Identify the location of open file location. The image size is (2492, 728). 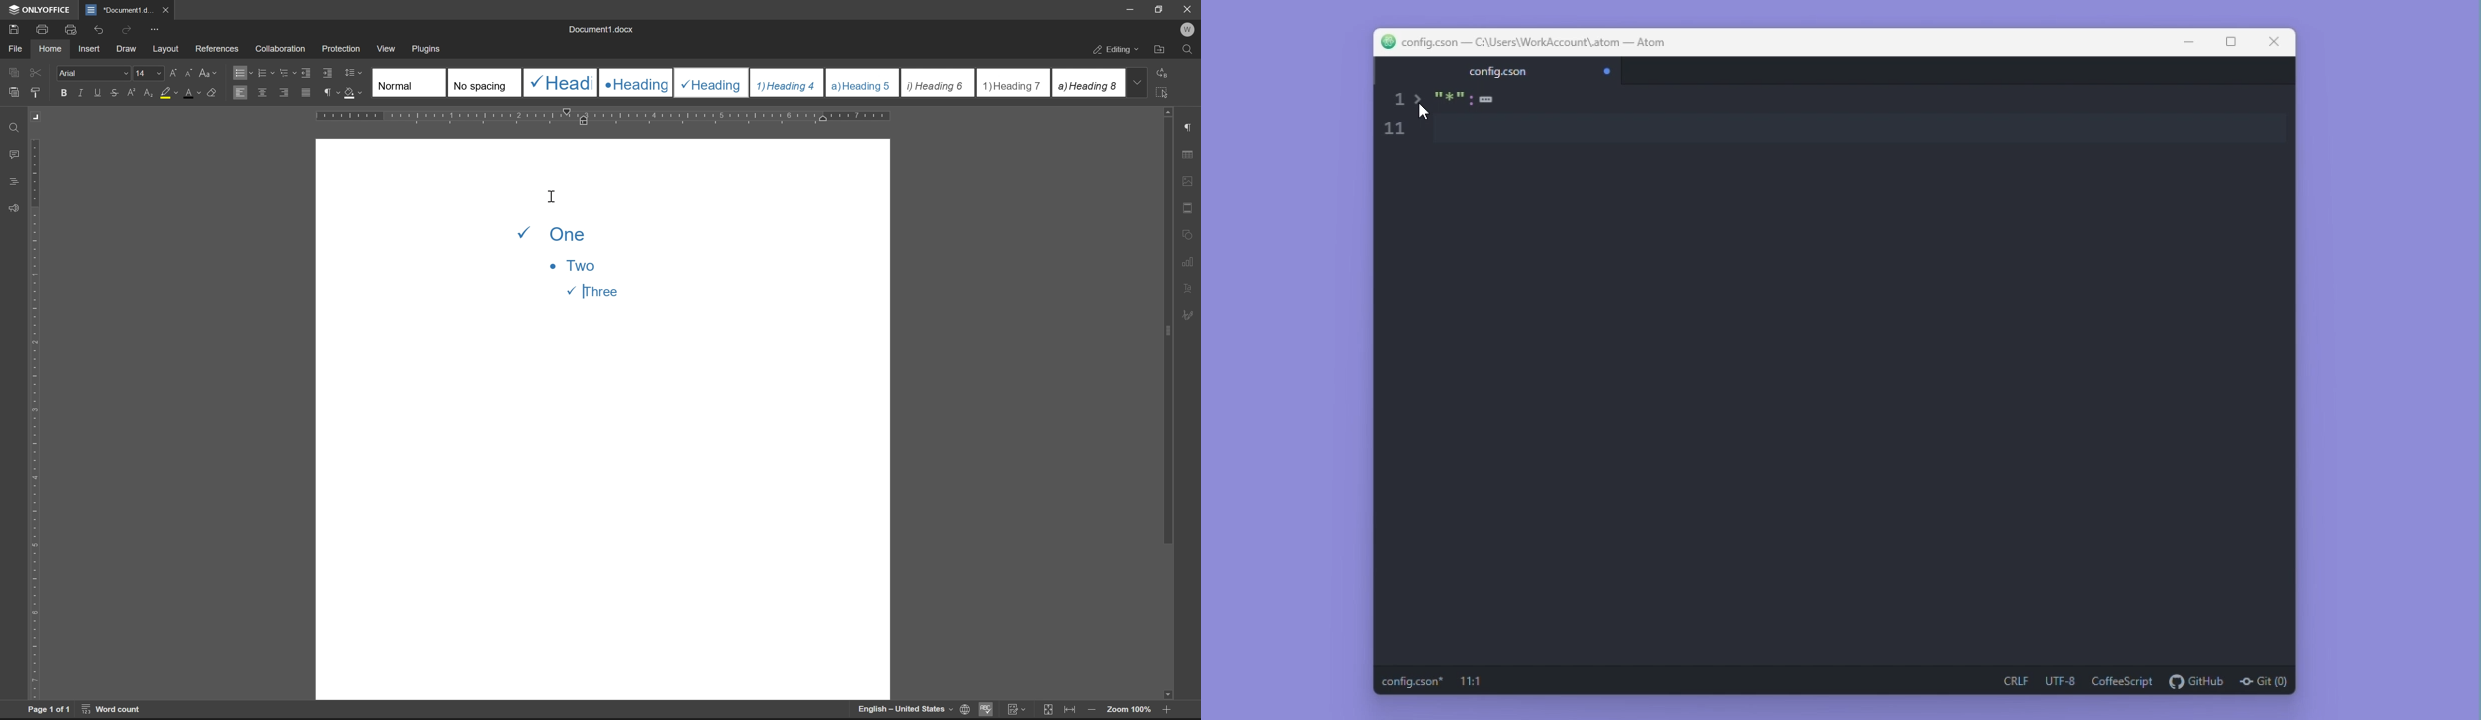
(1160, 51).